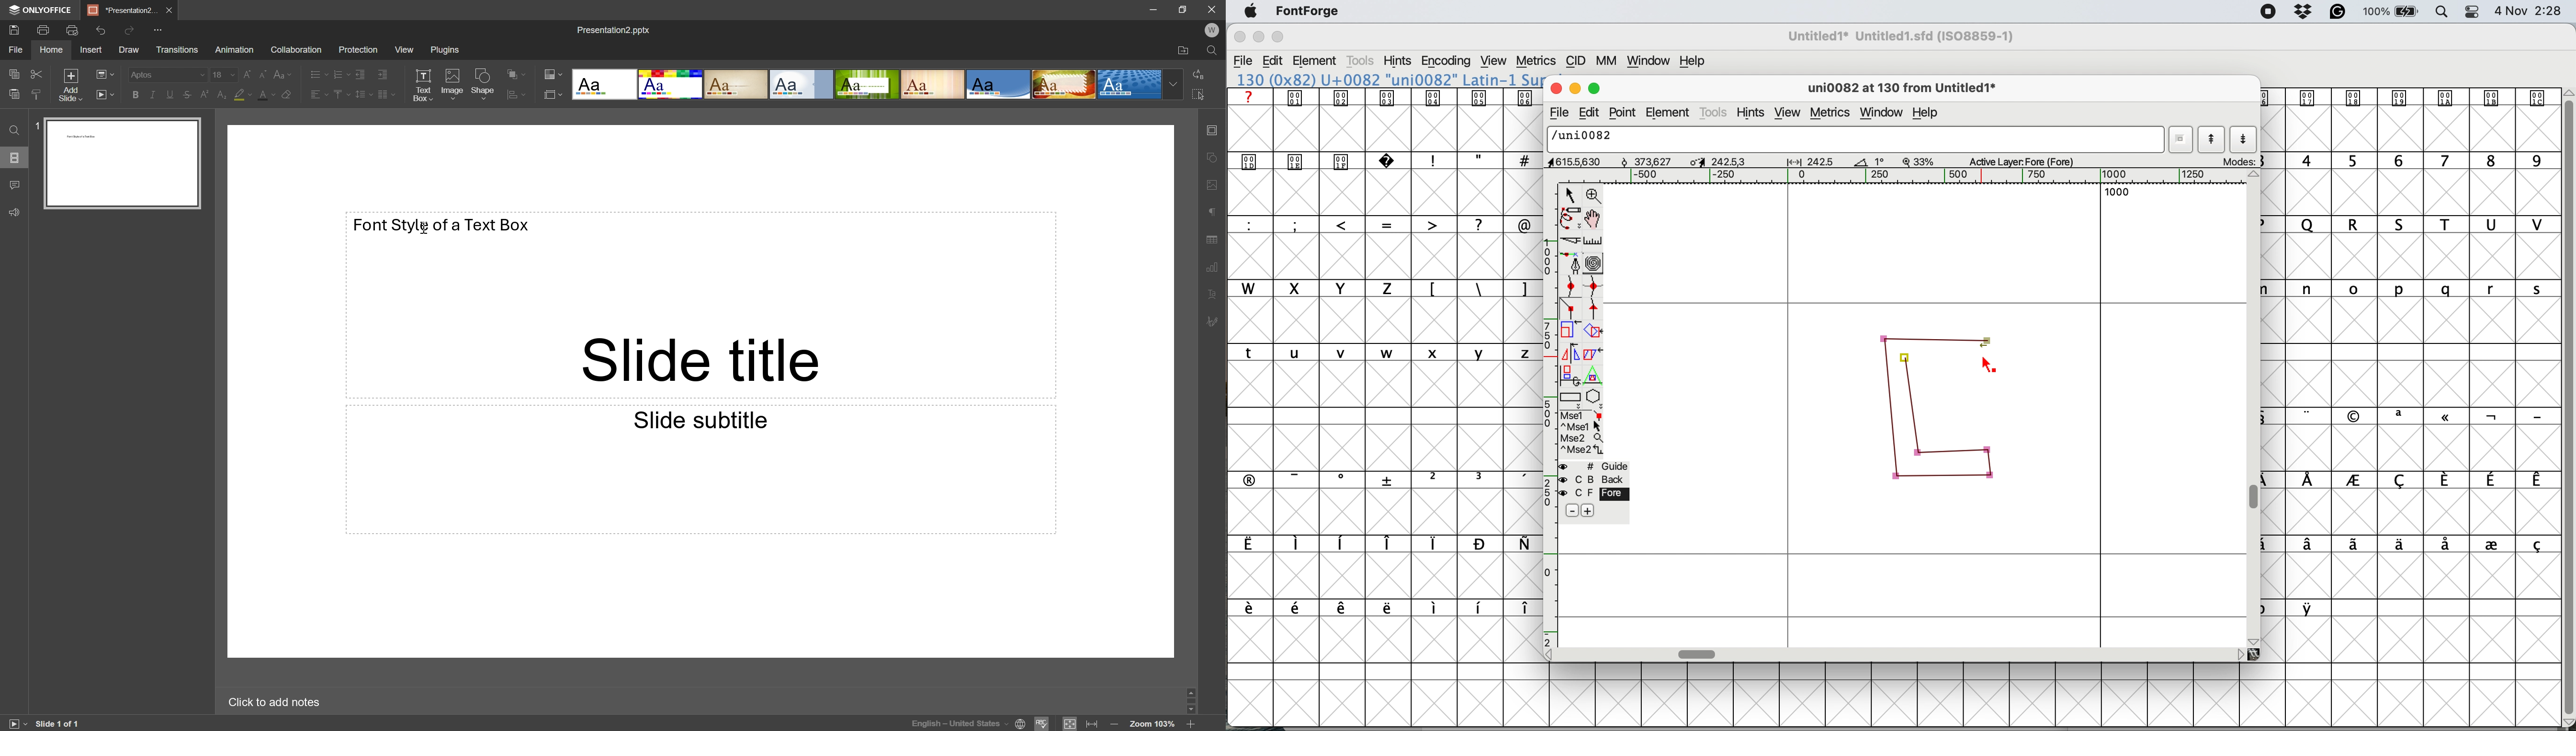 The image size is (2576, 756). I want to click on Redo, so click(131, 31).